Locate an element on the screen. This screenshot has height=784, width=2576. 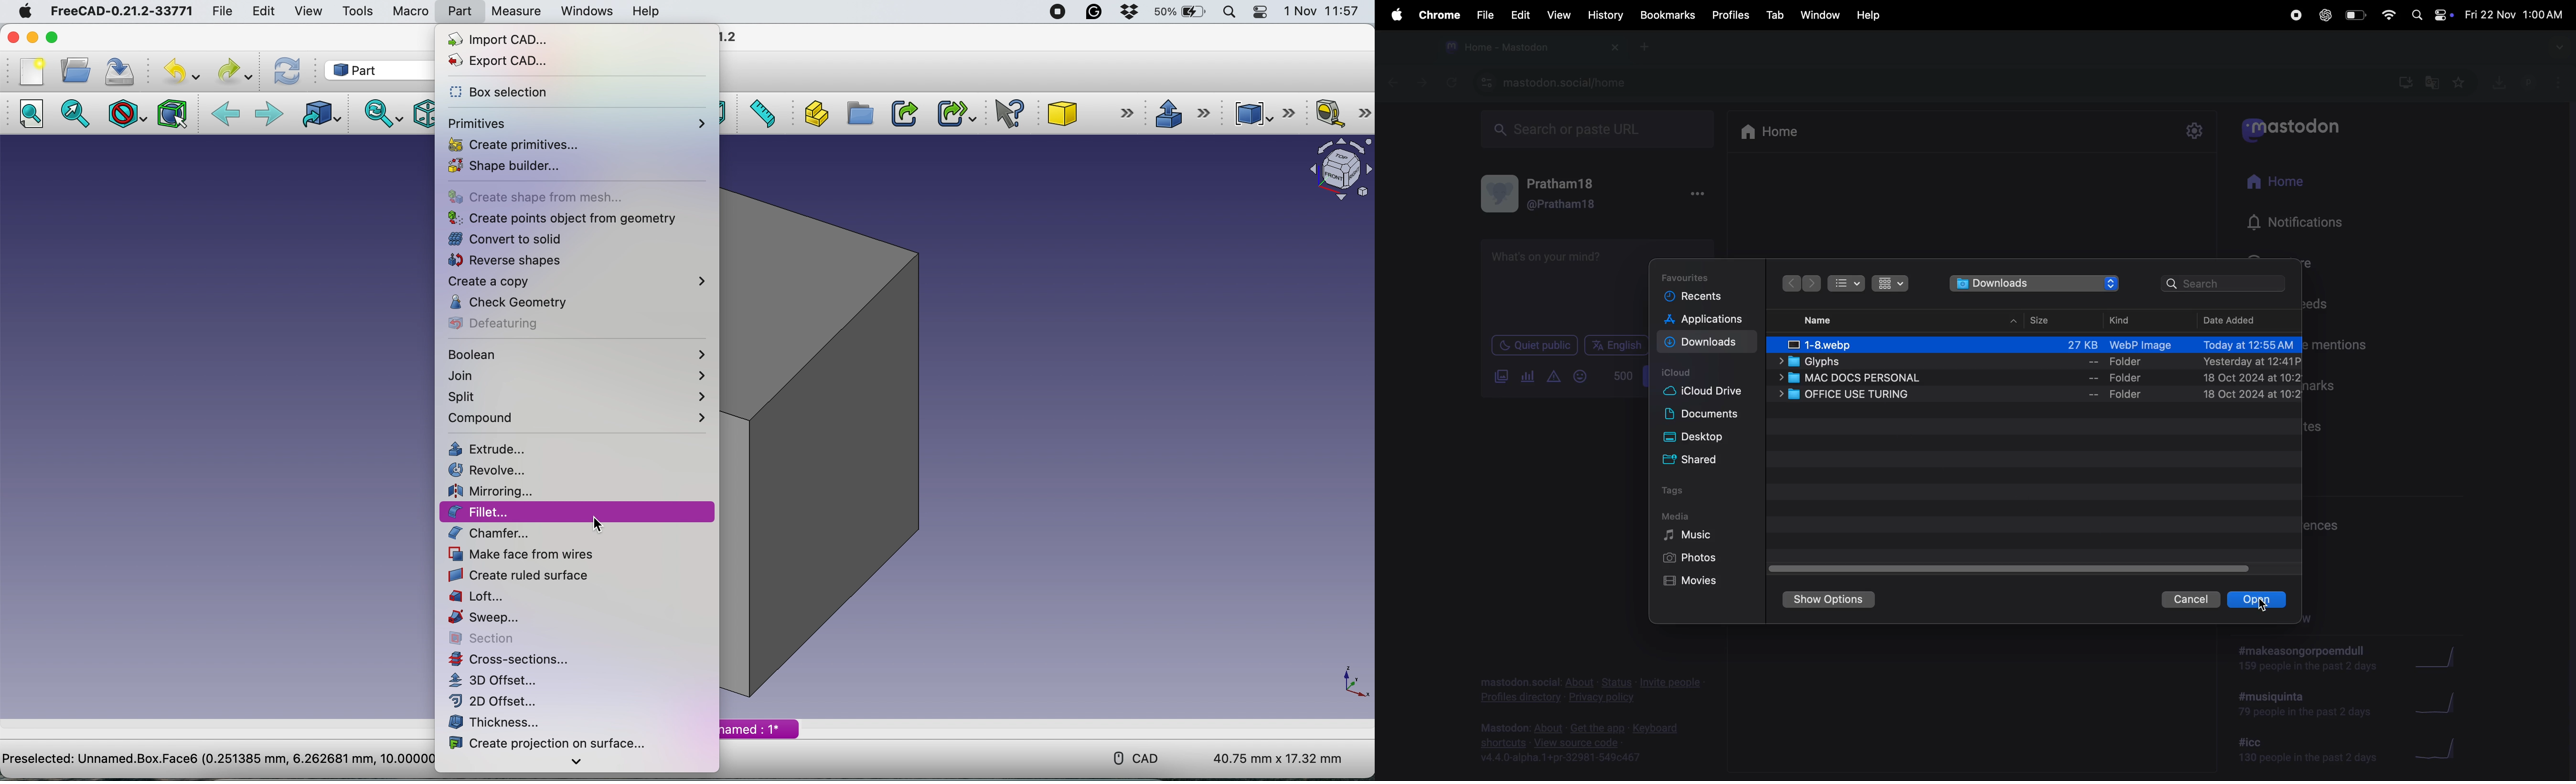
spotlight search is located at coordinates (2414, 16).